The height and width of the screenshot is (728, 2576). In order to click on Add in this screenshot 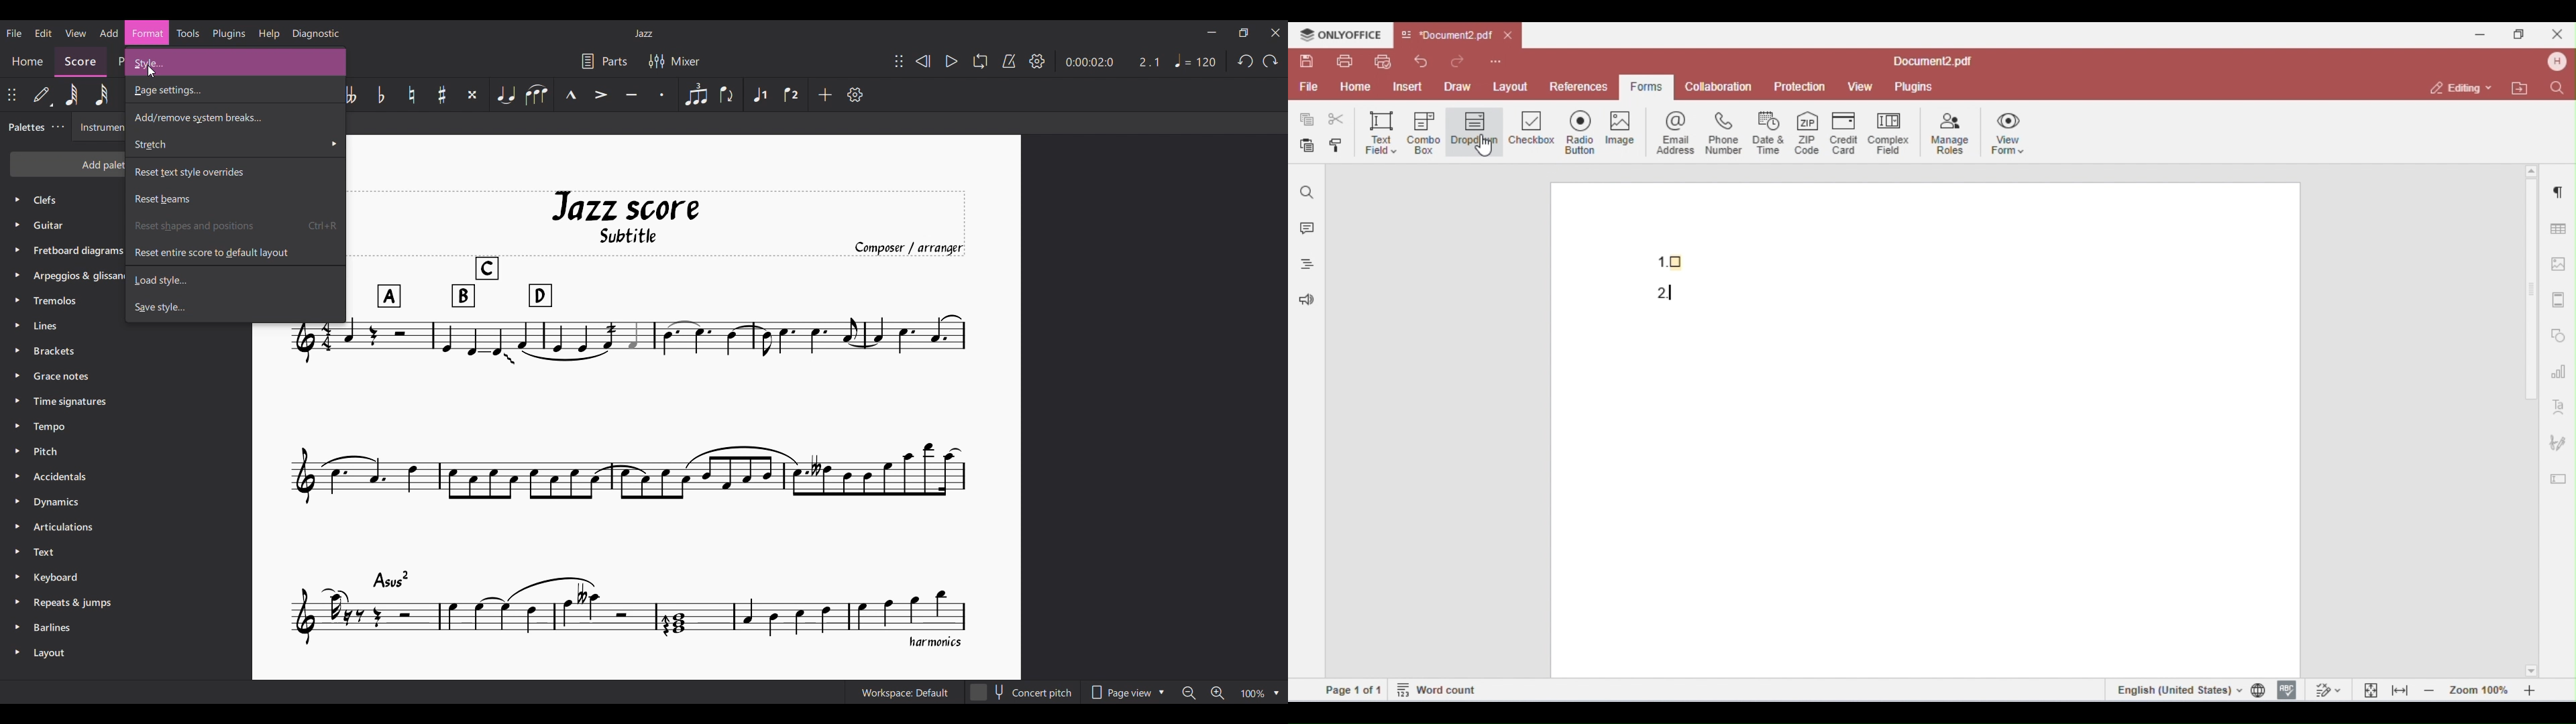, I will do `click(824, 95)`.